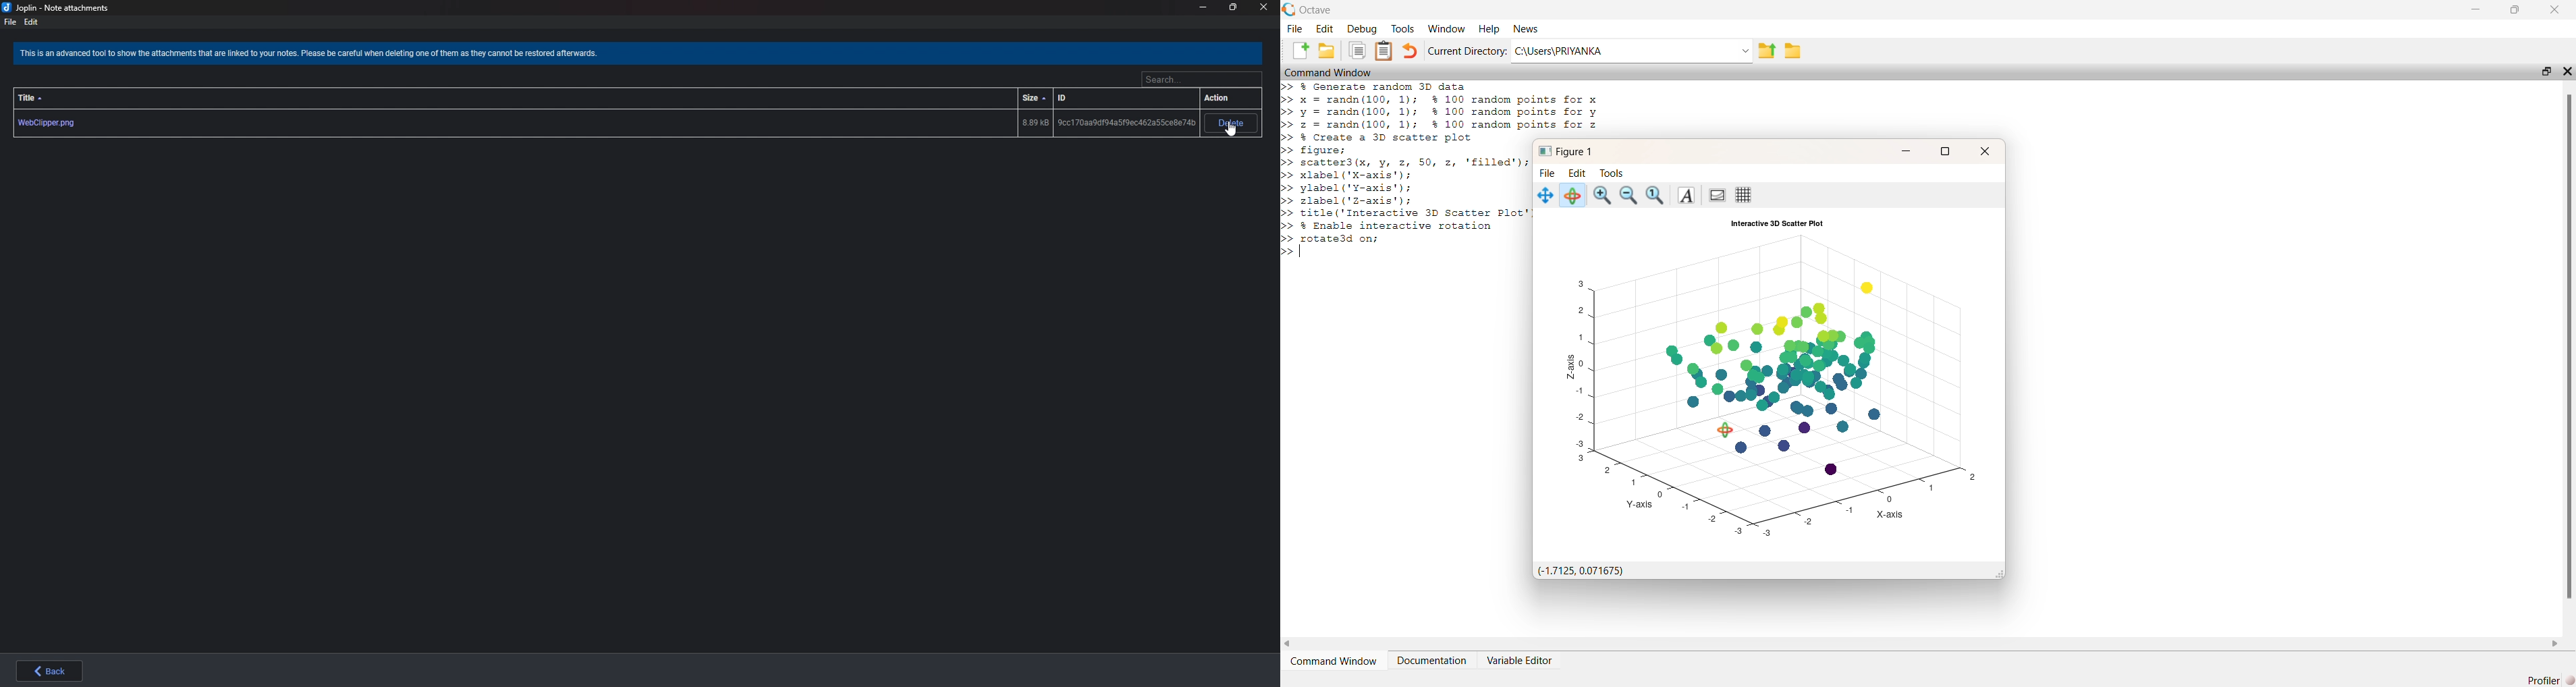 This screenshot has width=2576, height=700. Describe the element at coordinates (1632, 51) in the screenshot. I see `C:\Users\PRIYANKA` at that location.